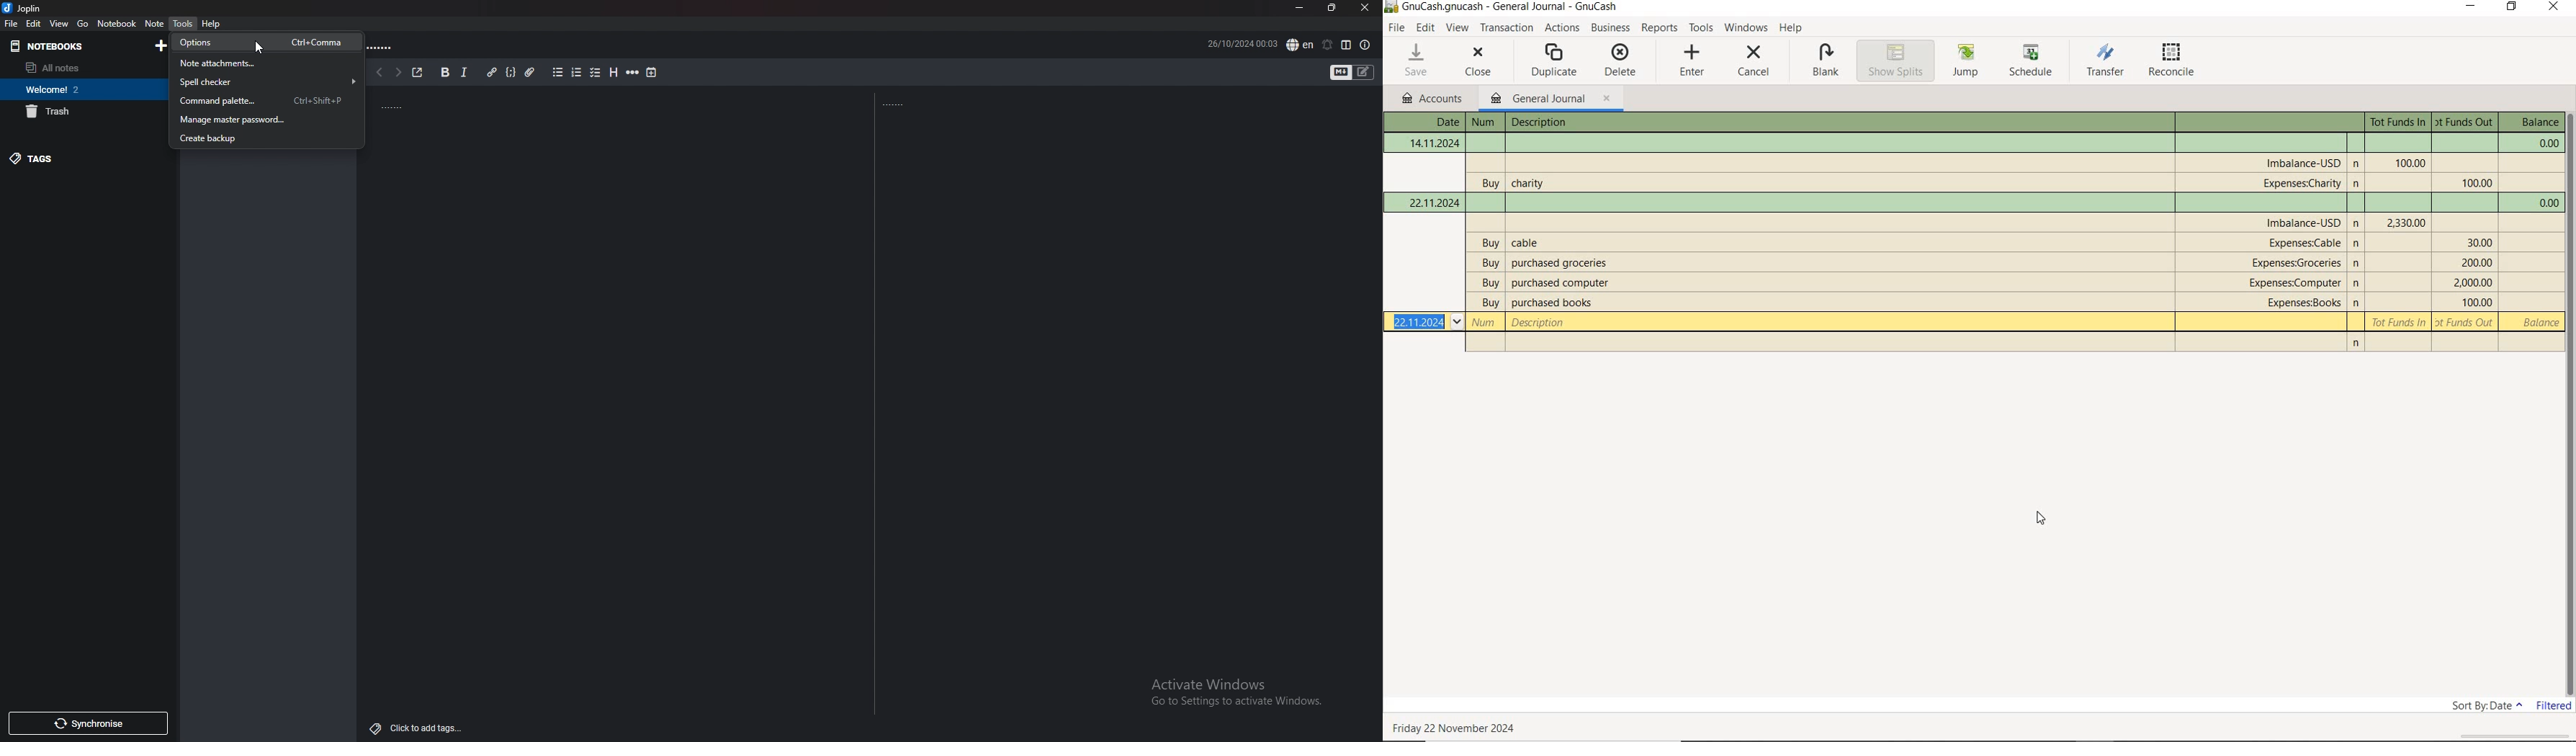 Image resolution: width=2576 pixels, height=756 pixels. I want to click on add attachment, so click(529, 73).